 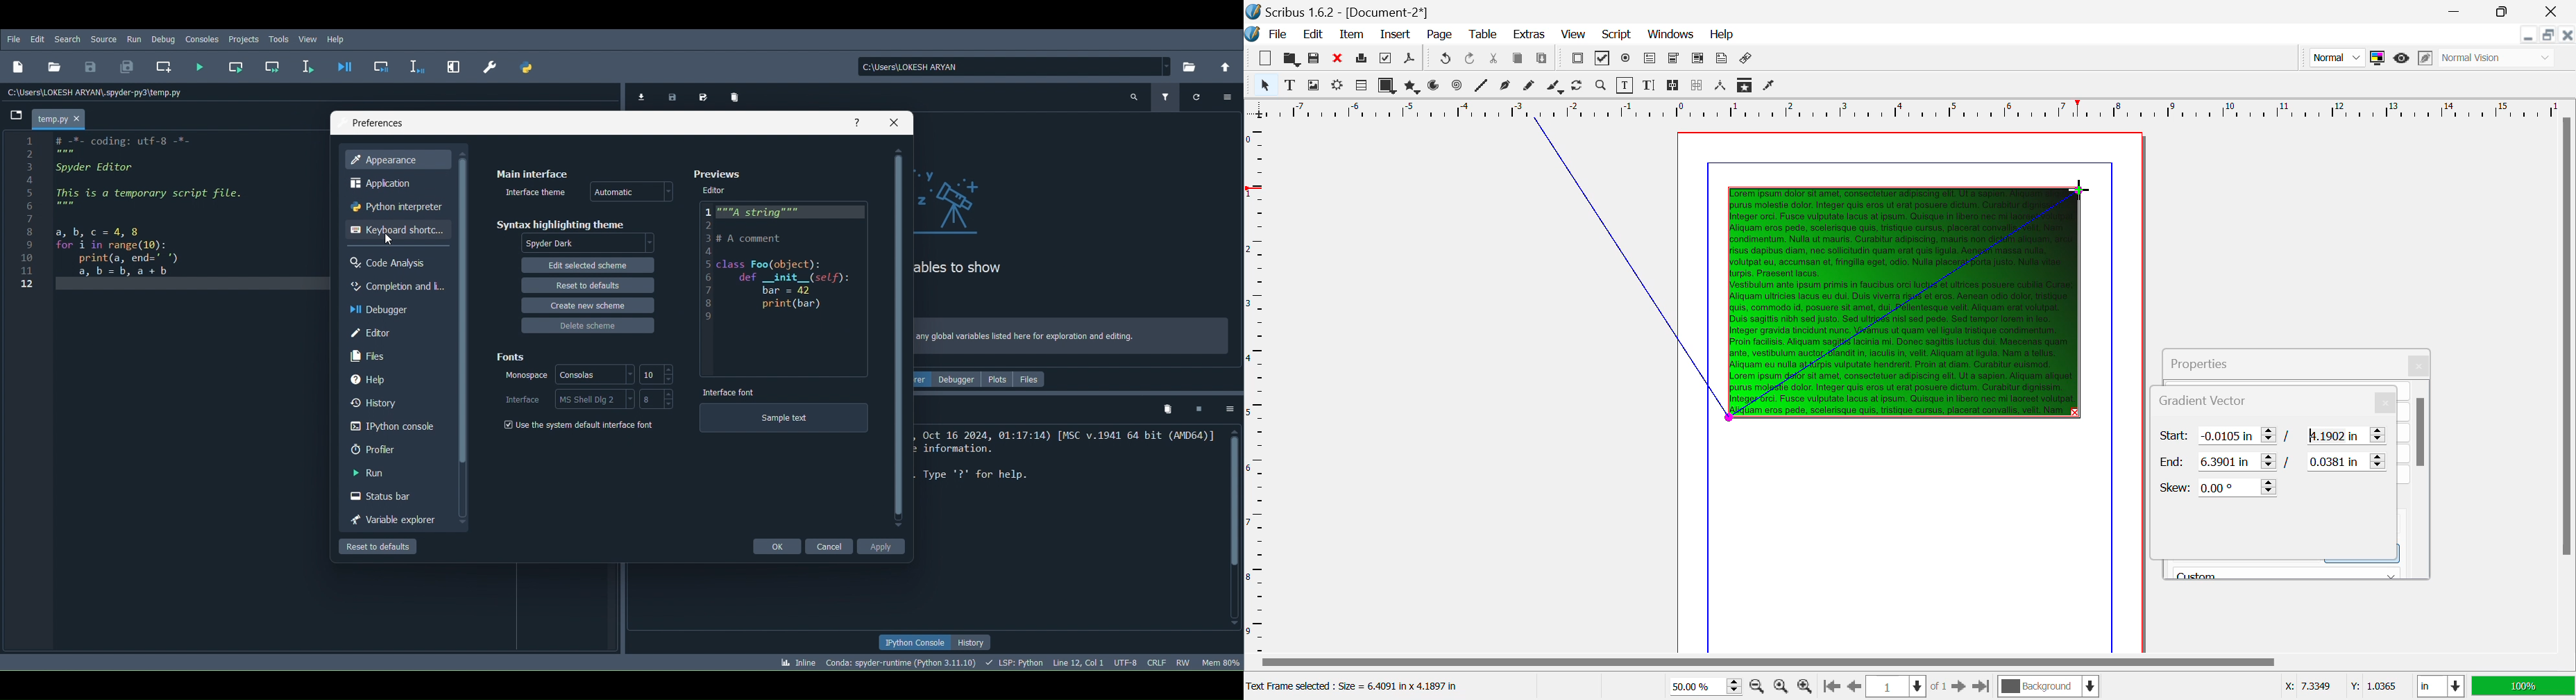 I want to click on Remove all variables, so click(x=740, y=98).